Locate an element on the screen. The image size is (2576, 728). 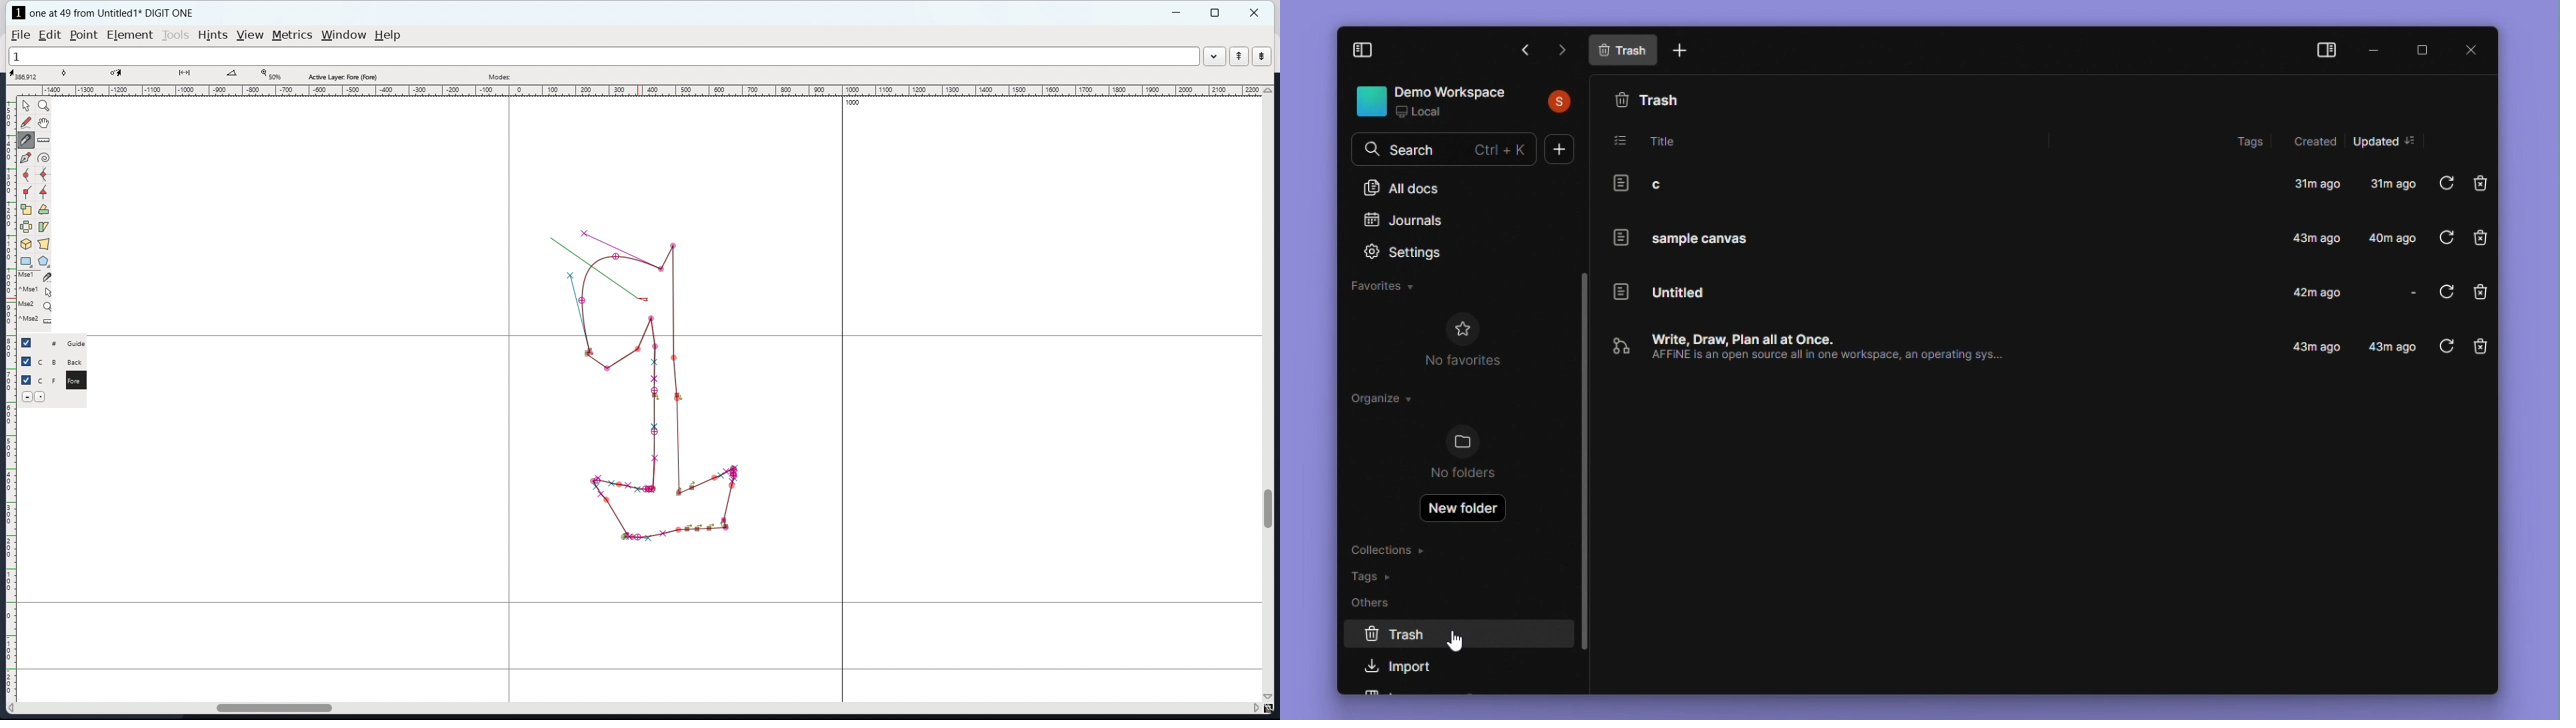
tools is located at coordinates (175, 35).